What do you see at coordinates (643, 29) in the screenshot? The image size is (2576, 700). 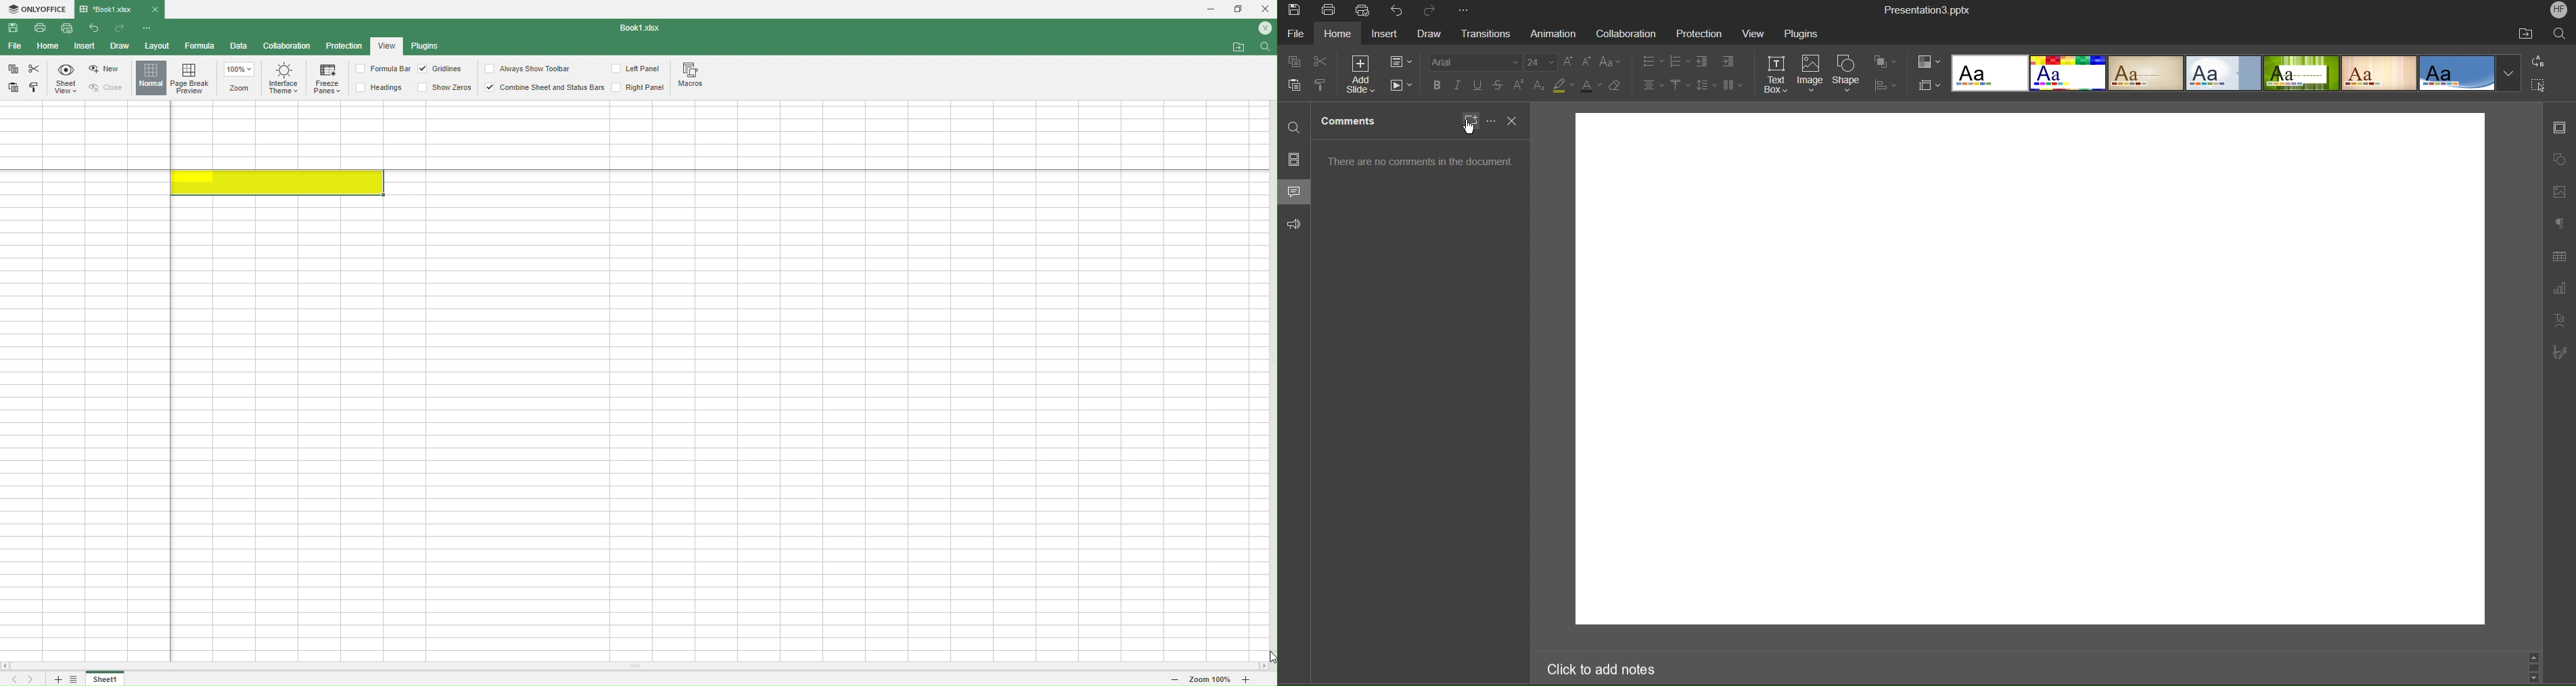 I see `Book1.xlsx` at bounding box center [643, 29].